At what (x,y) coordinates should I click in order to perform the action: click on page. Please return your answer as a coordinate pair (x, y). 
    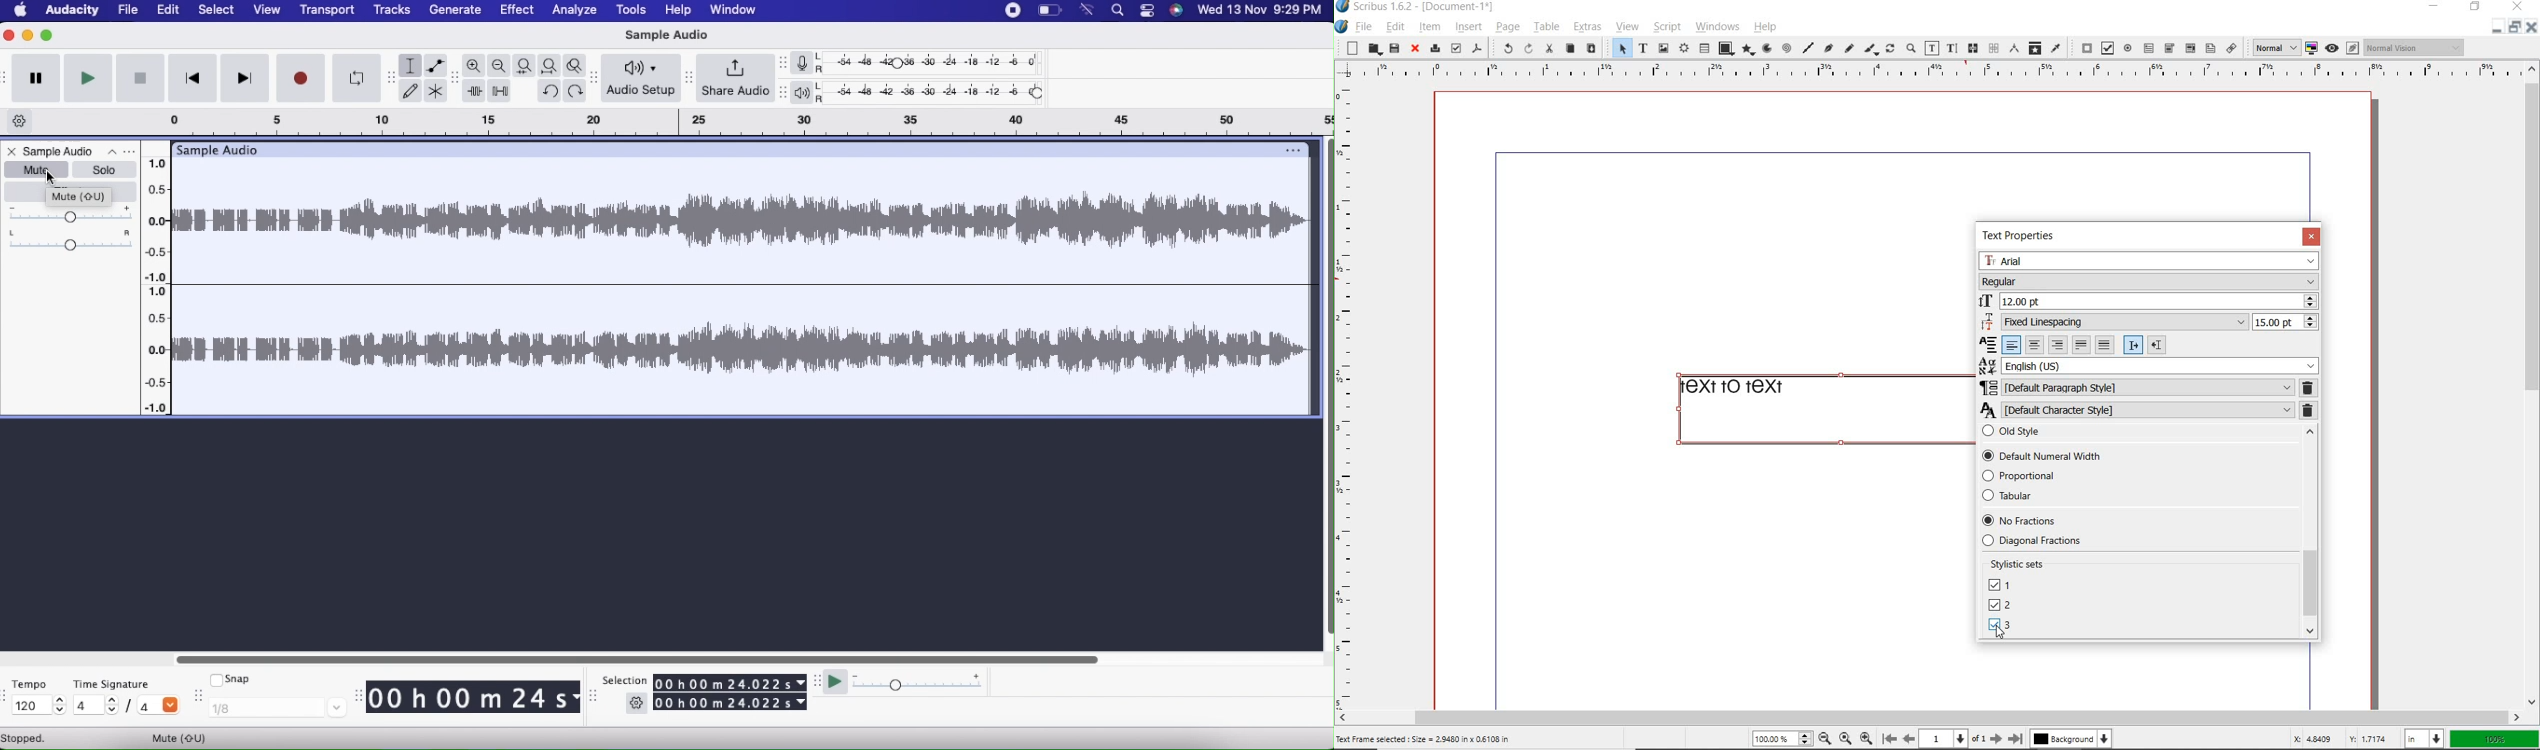
    Looking at the image, I should click on (1507, 28).